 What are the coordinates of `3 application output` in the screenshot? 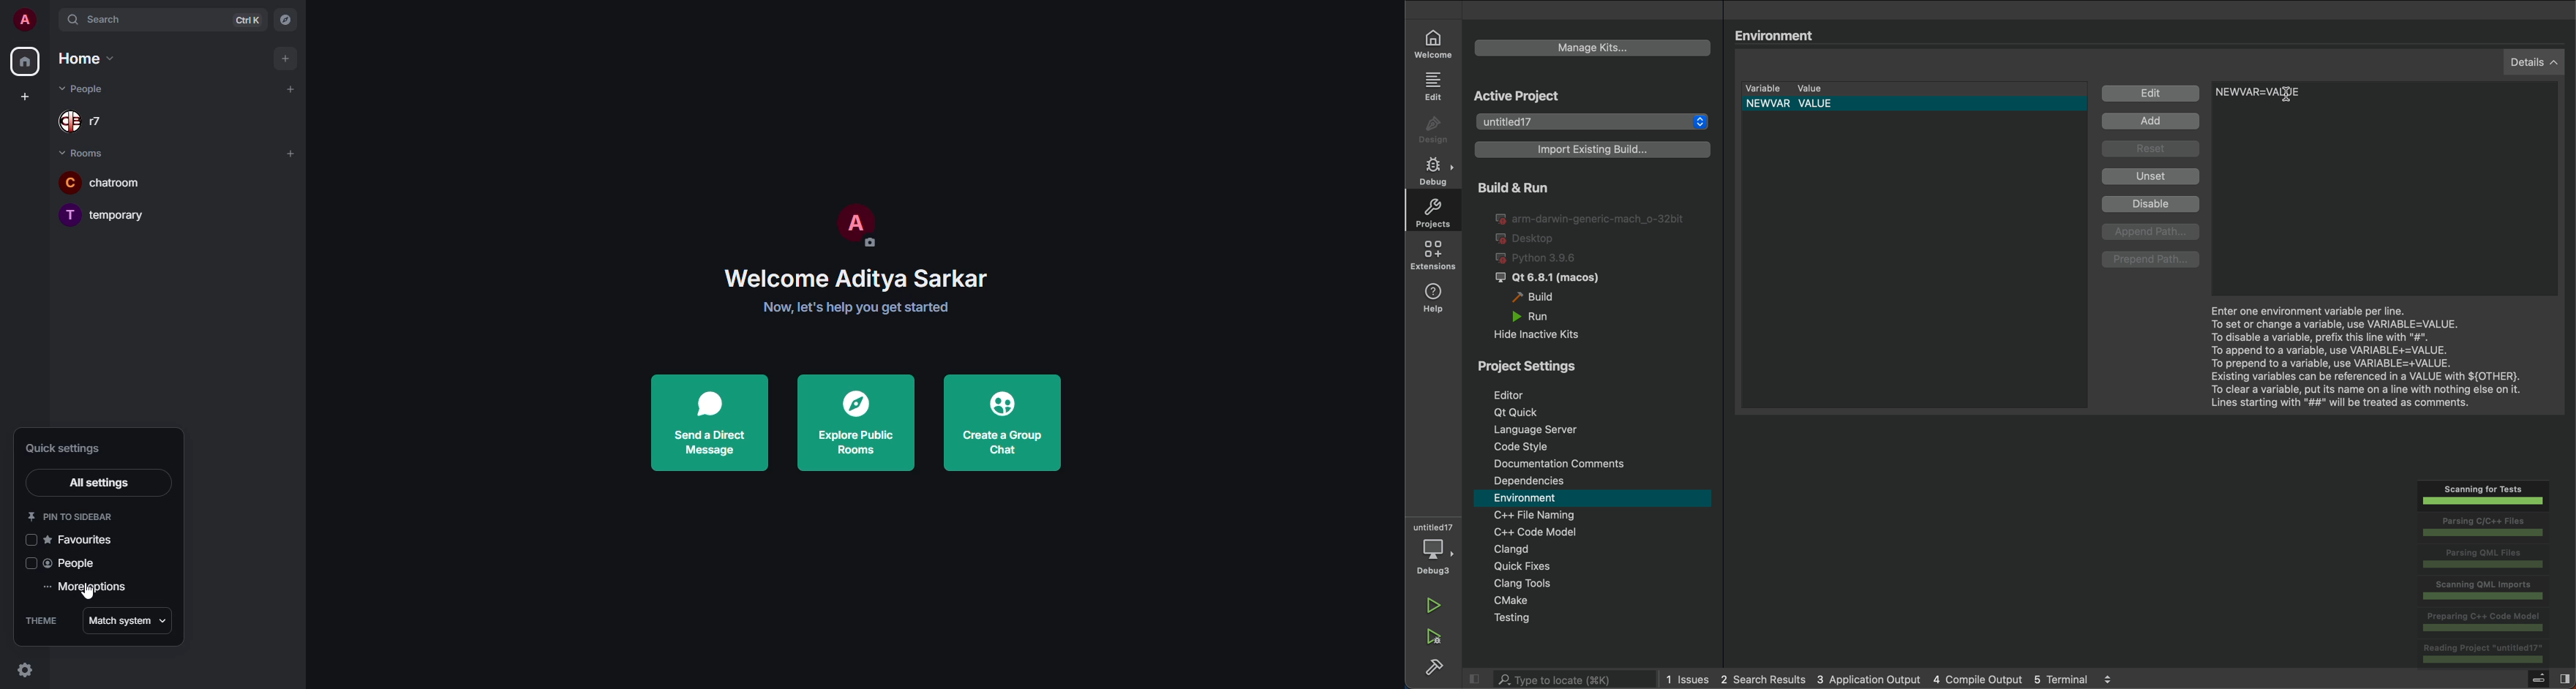 It's located at (1868, 679).